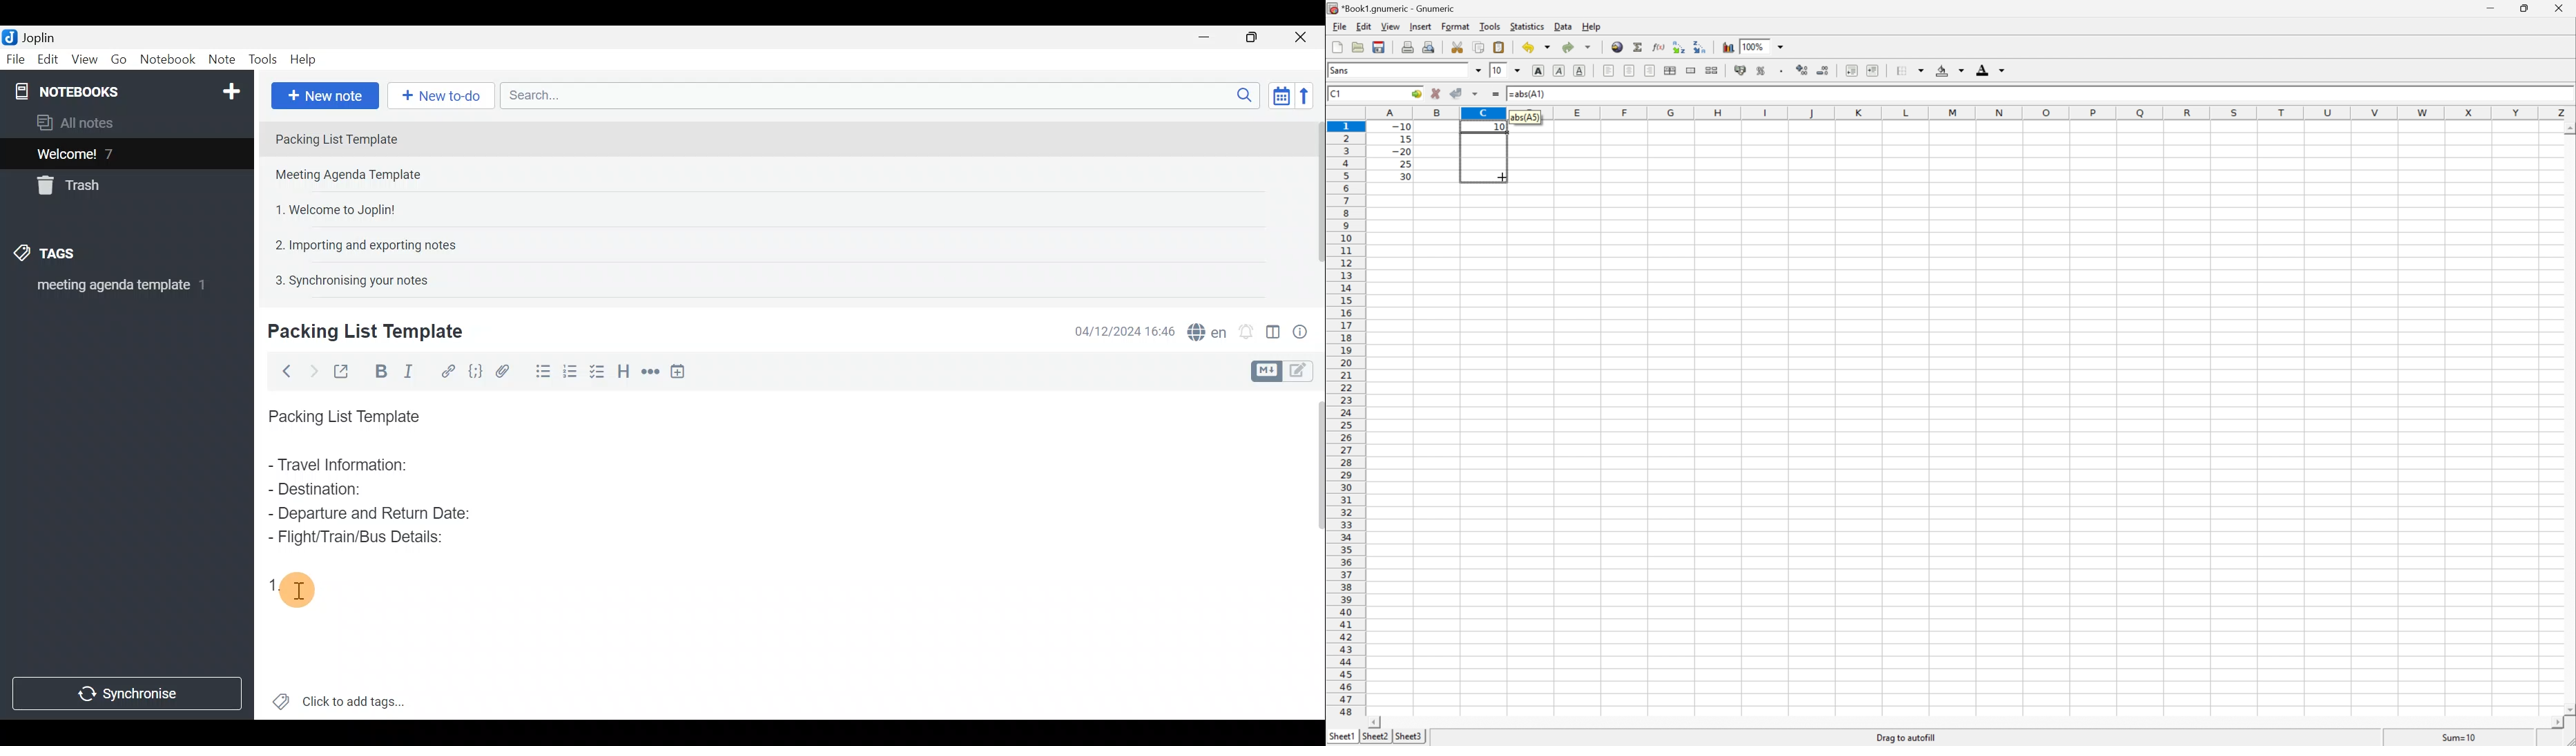  I want to click on Edit a function in current cell, so click(1659, 46).